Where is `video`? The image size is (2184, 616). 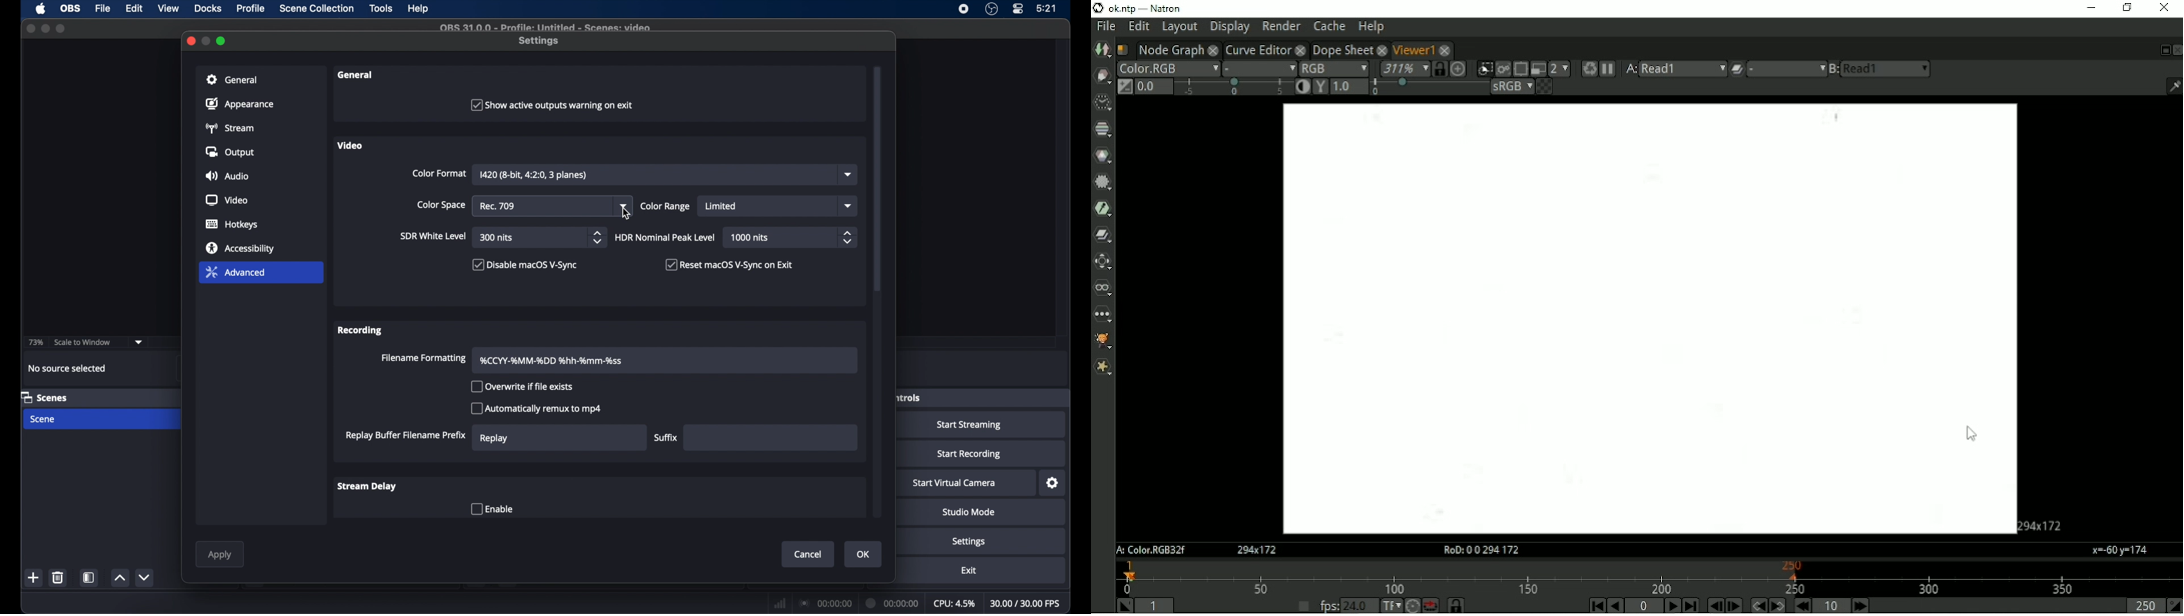 video is located at coordinates (351, 145).